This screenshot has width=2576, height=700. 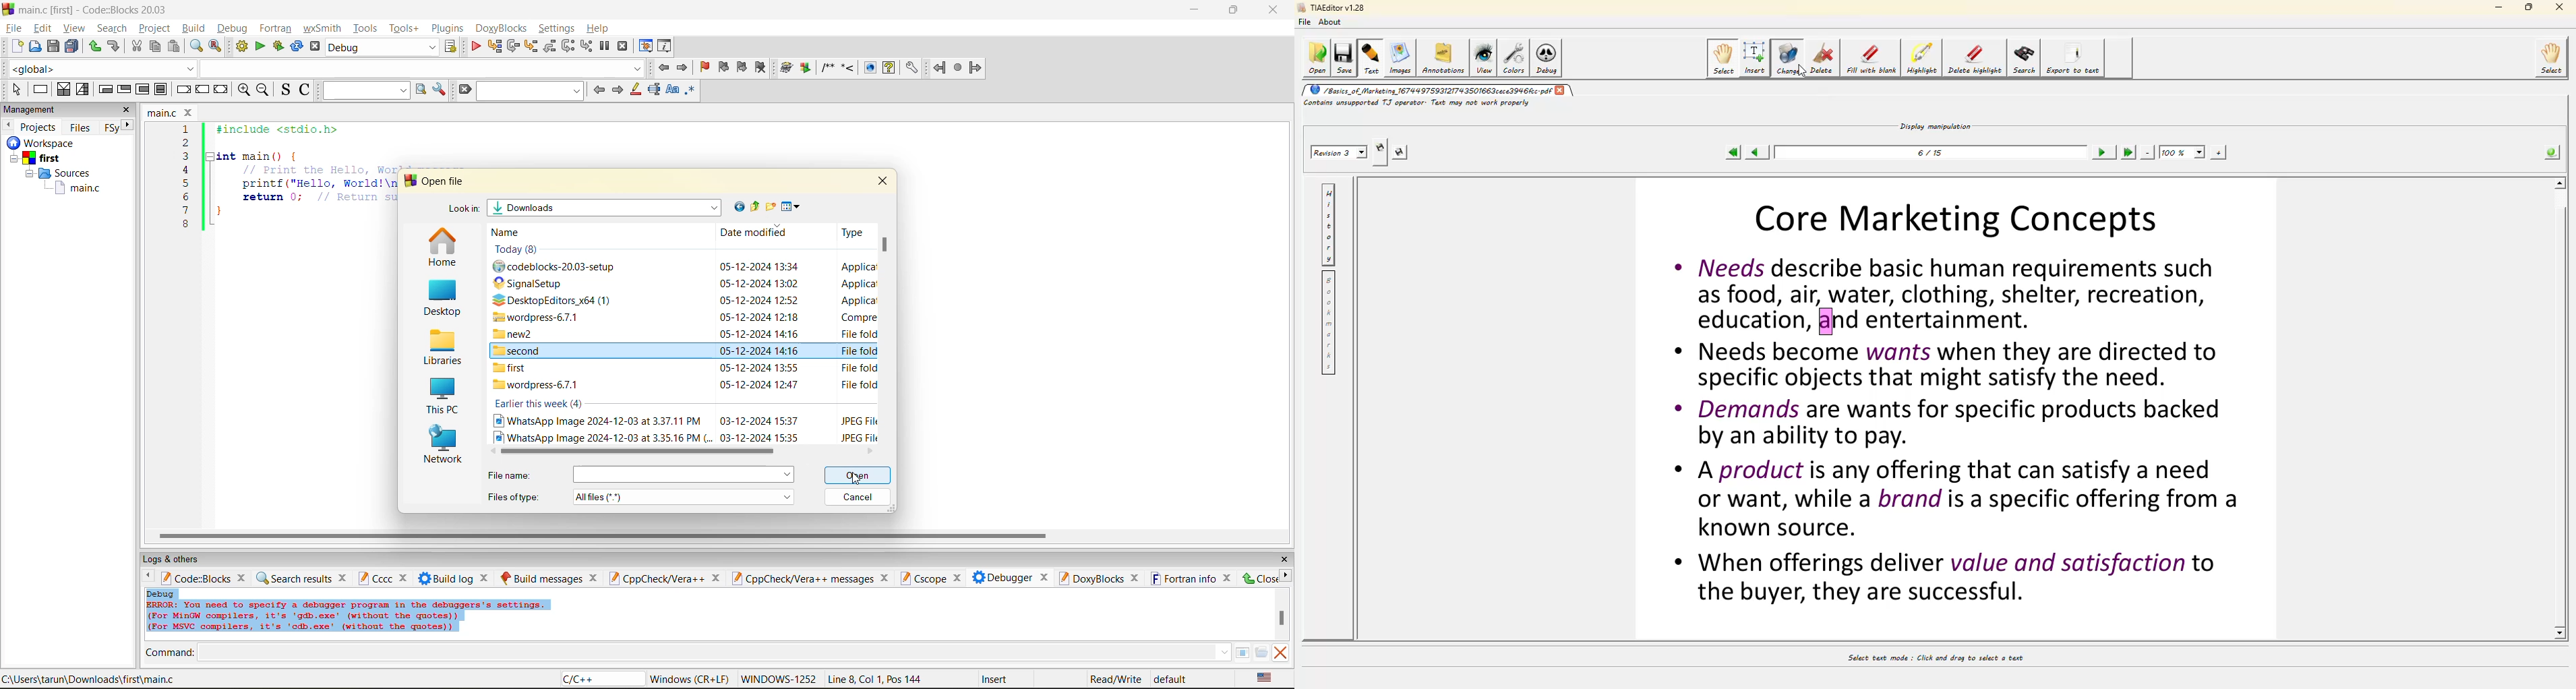 I want to click on type, so click(x=857, y=369).